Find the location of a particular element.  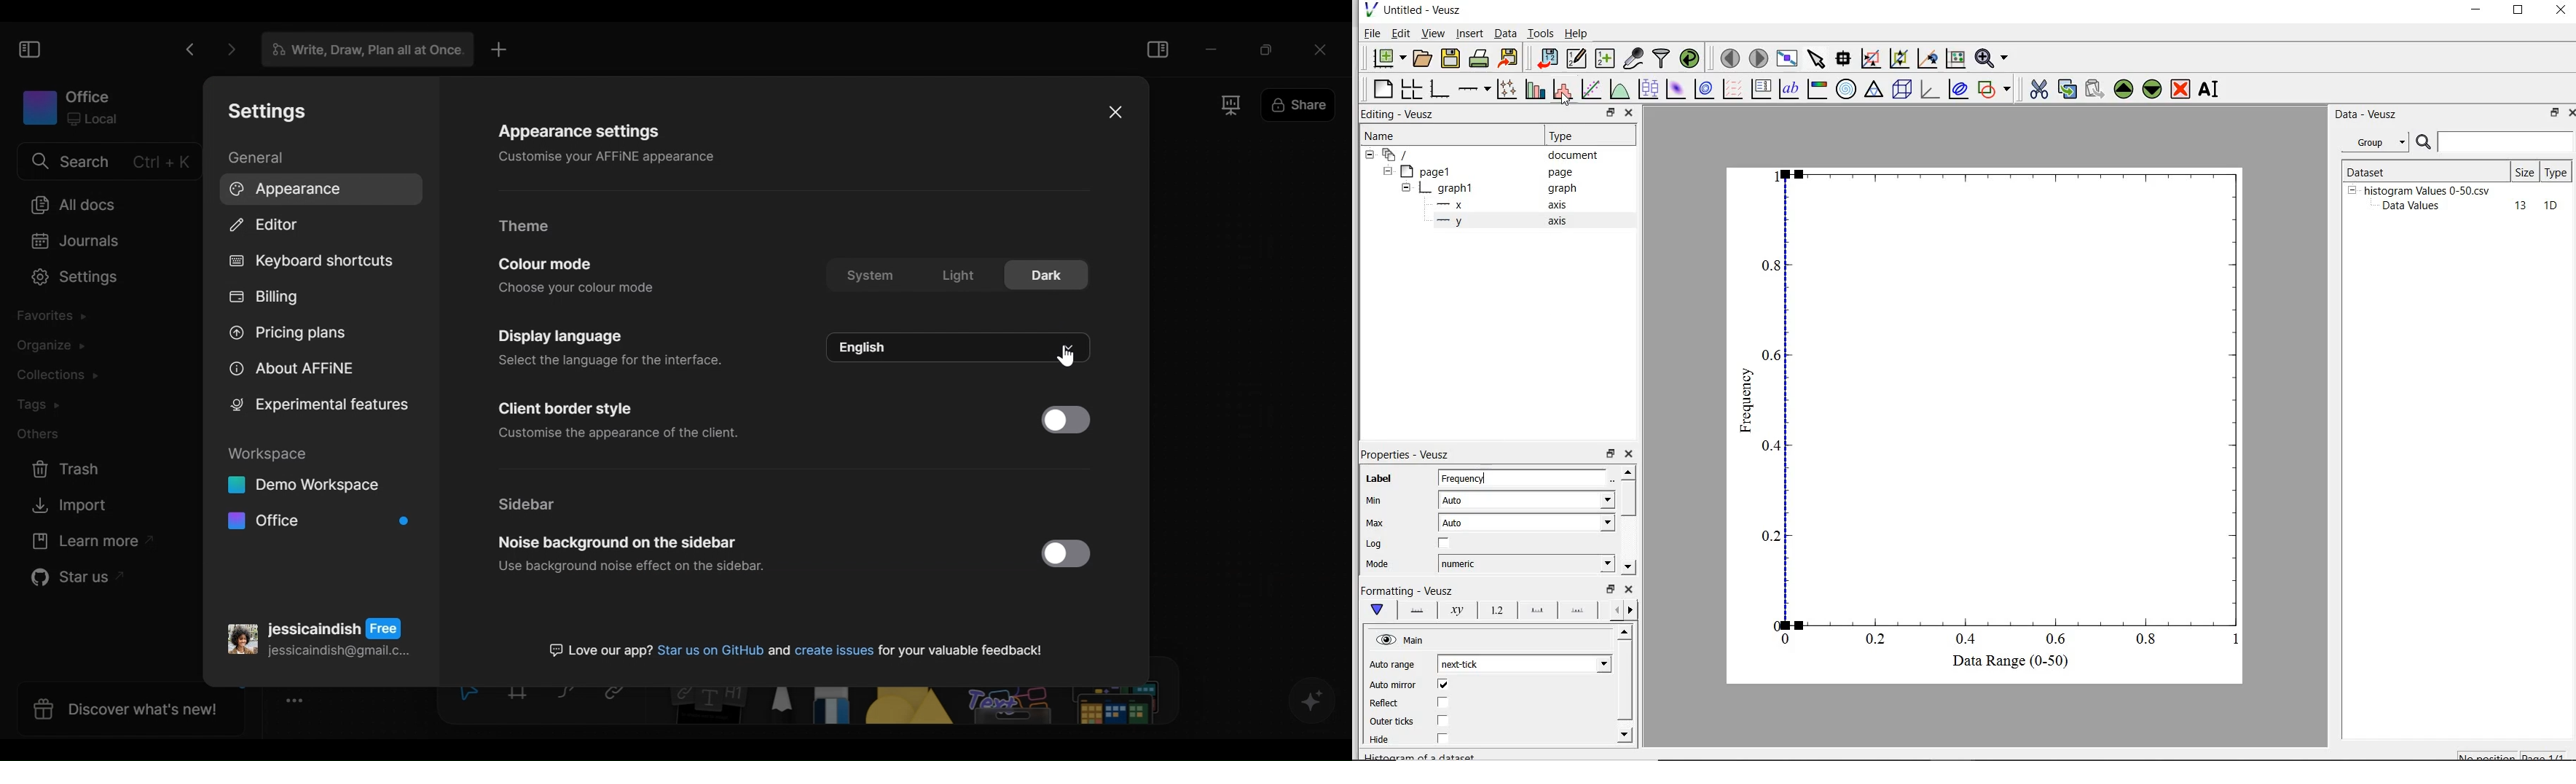

close is located at coordinates (2561, 11).